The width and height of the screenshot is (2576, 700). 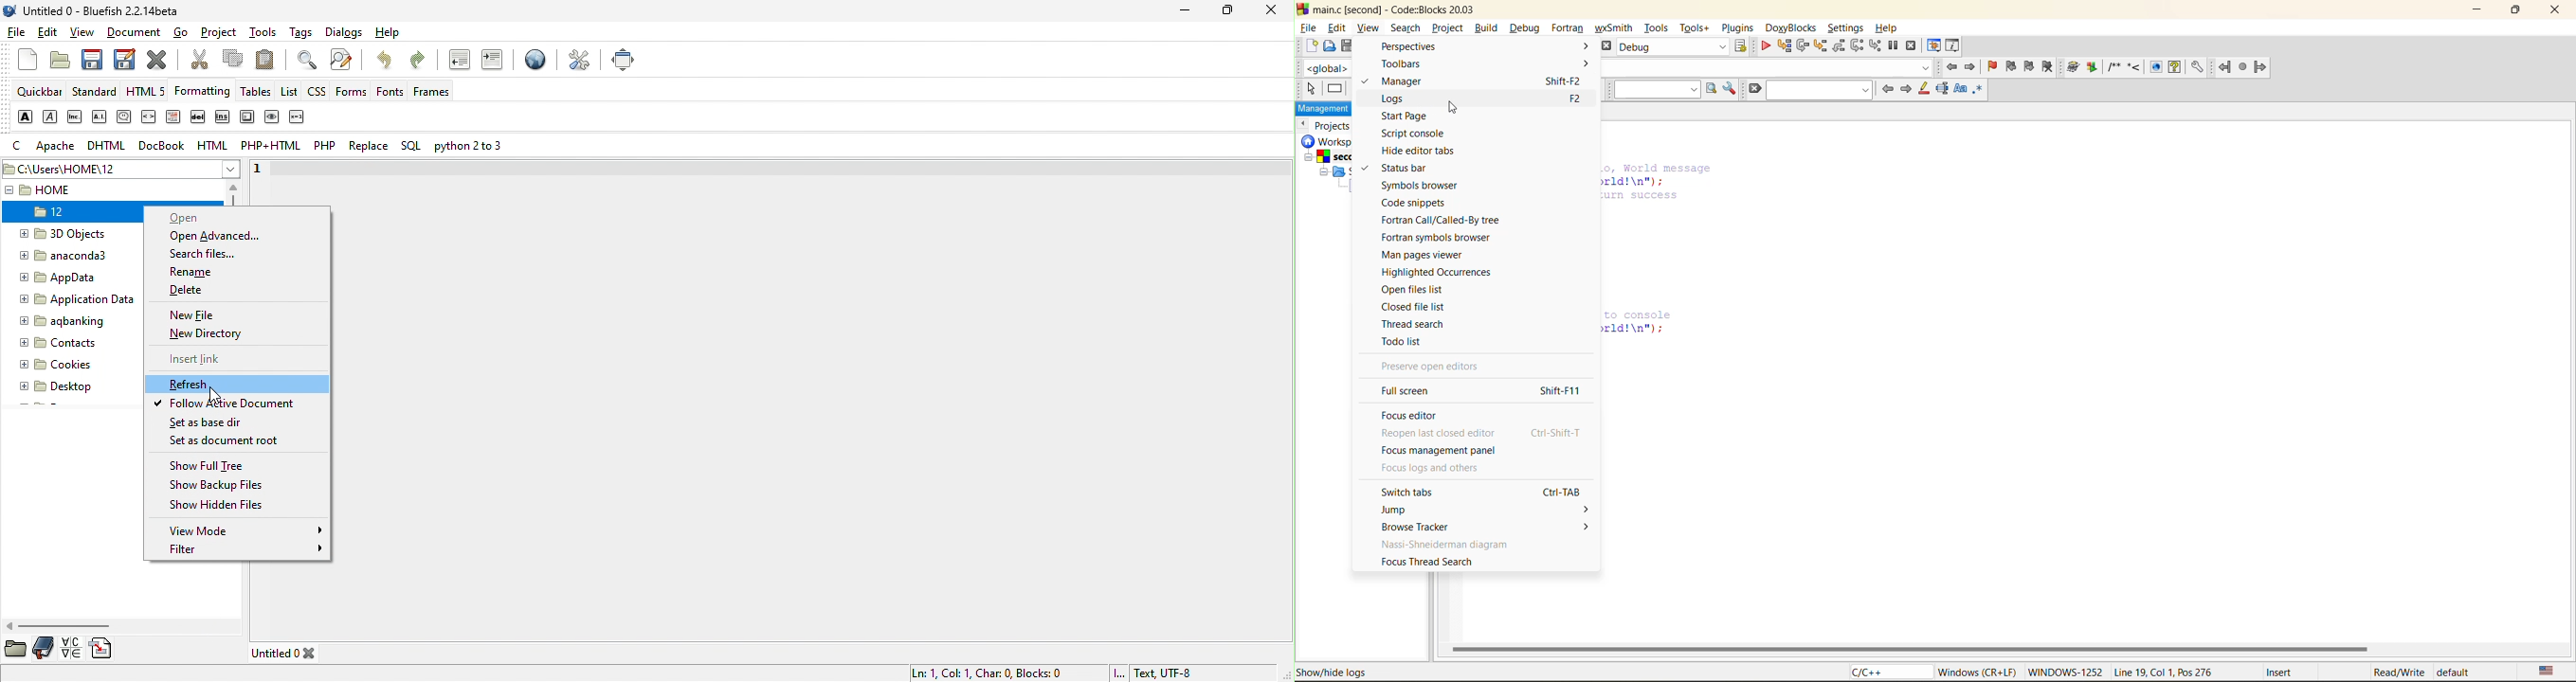 I want to click on view, so click(x=1367, y=28).